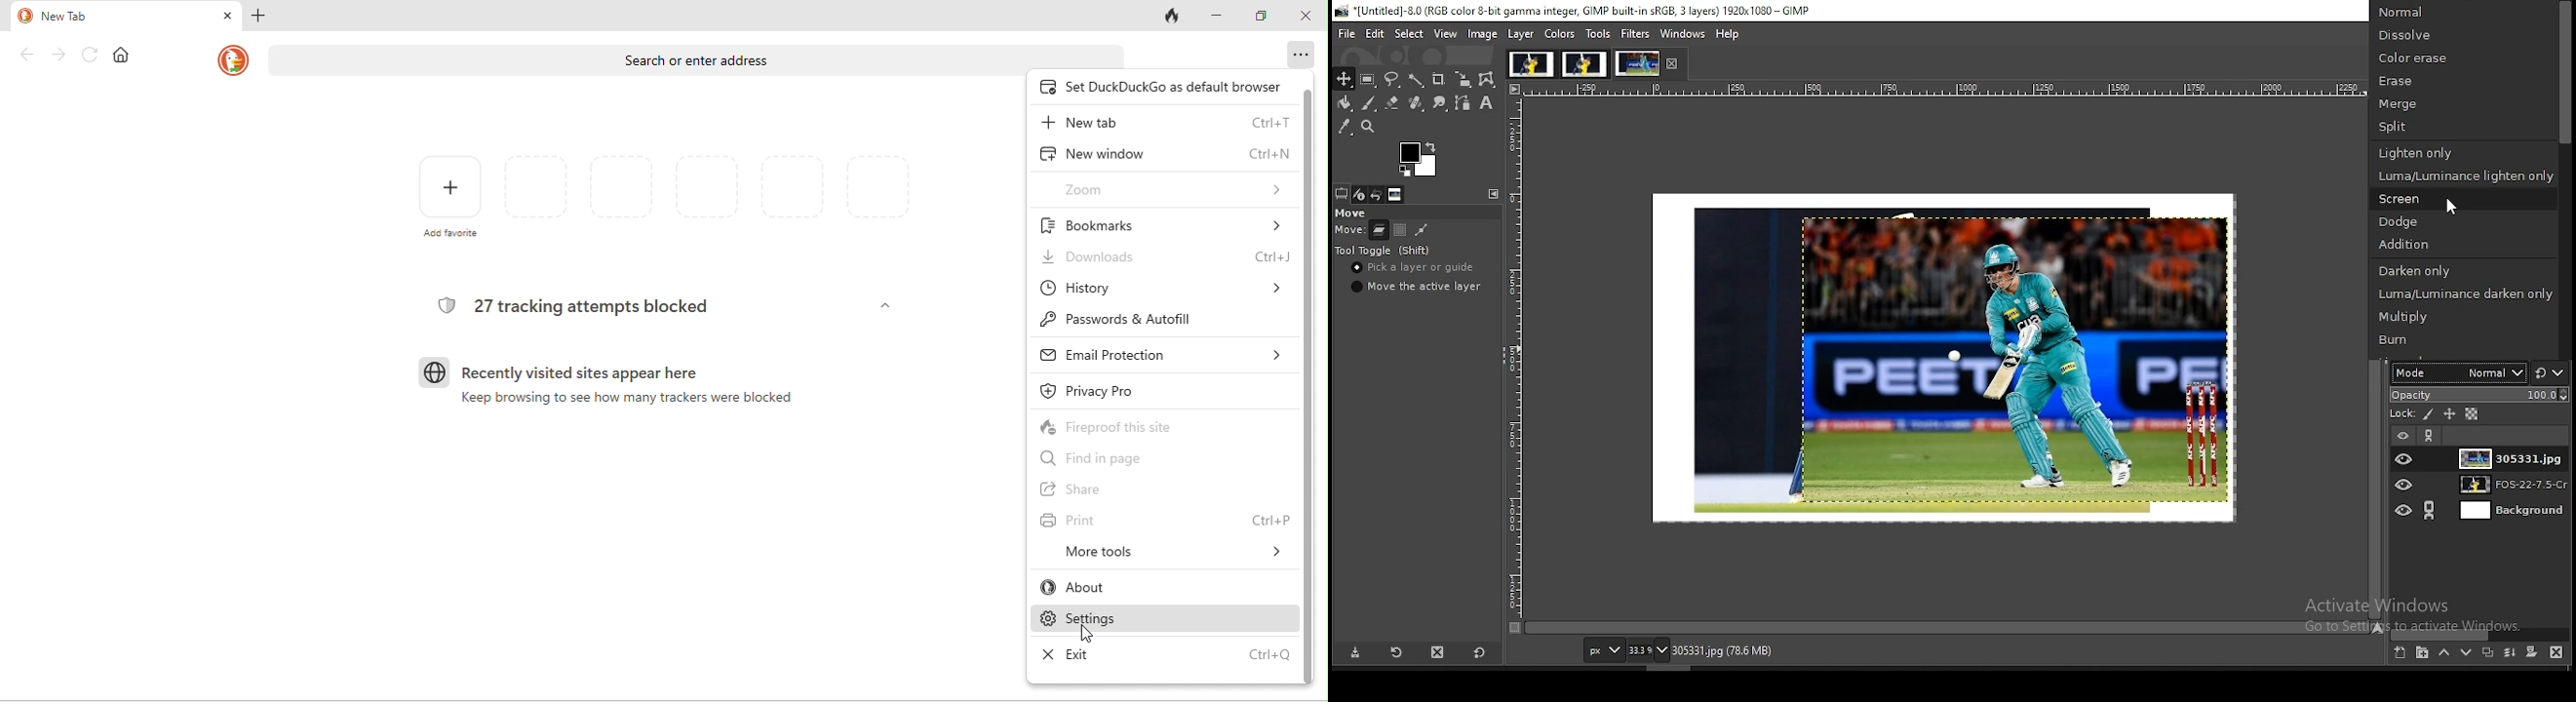 This screenshot has width=2576, height=728. Describe the element at coordinates (2404, 413) in the screenshot. I see `lock` at that location.